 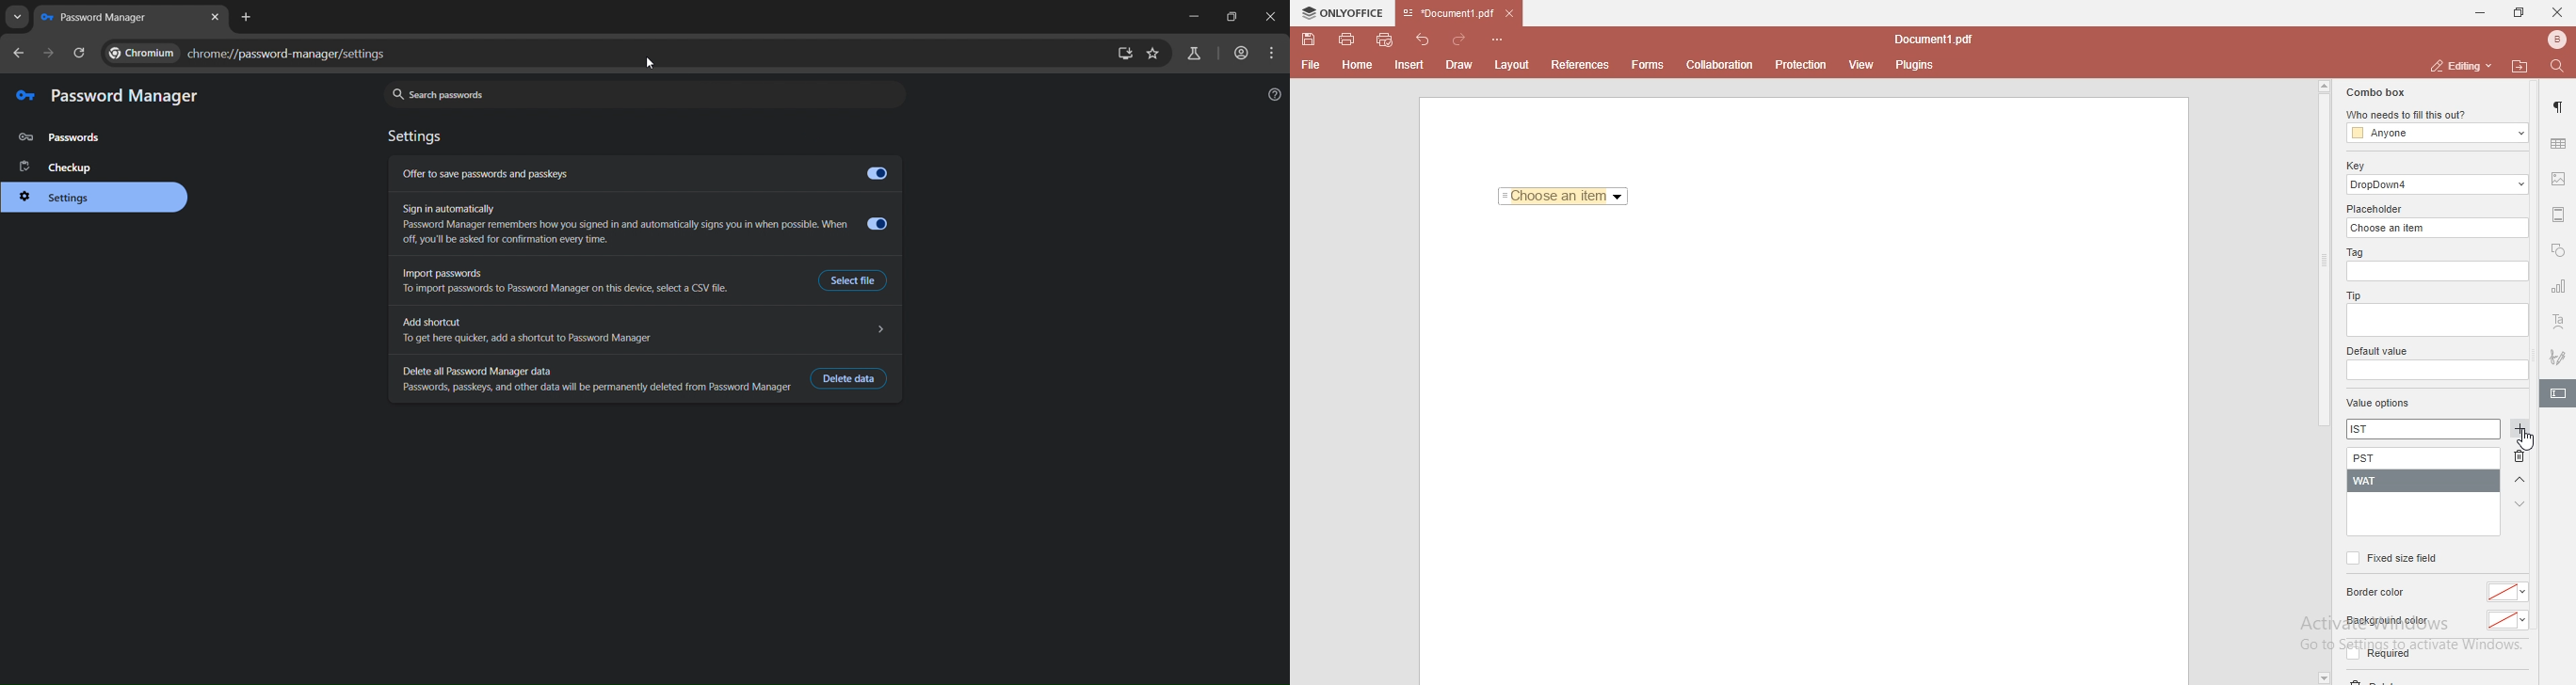 I want to click on PST added, so click(x=2427, y=459).